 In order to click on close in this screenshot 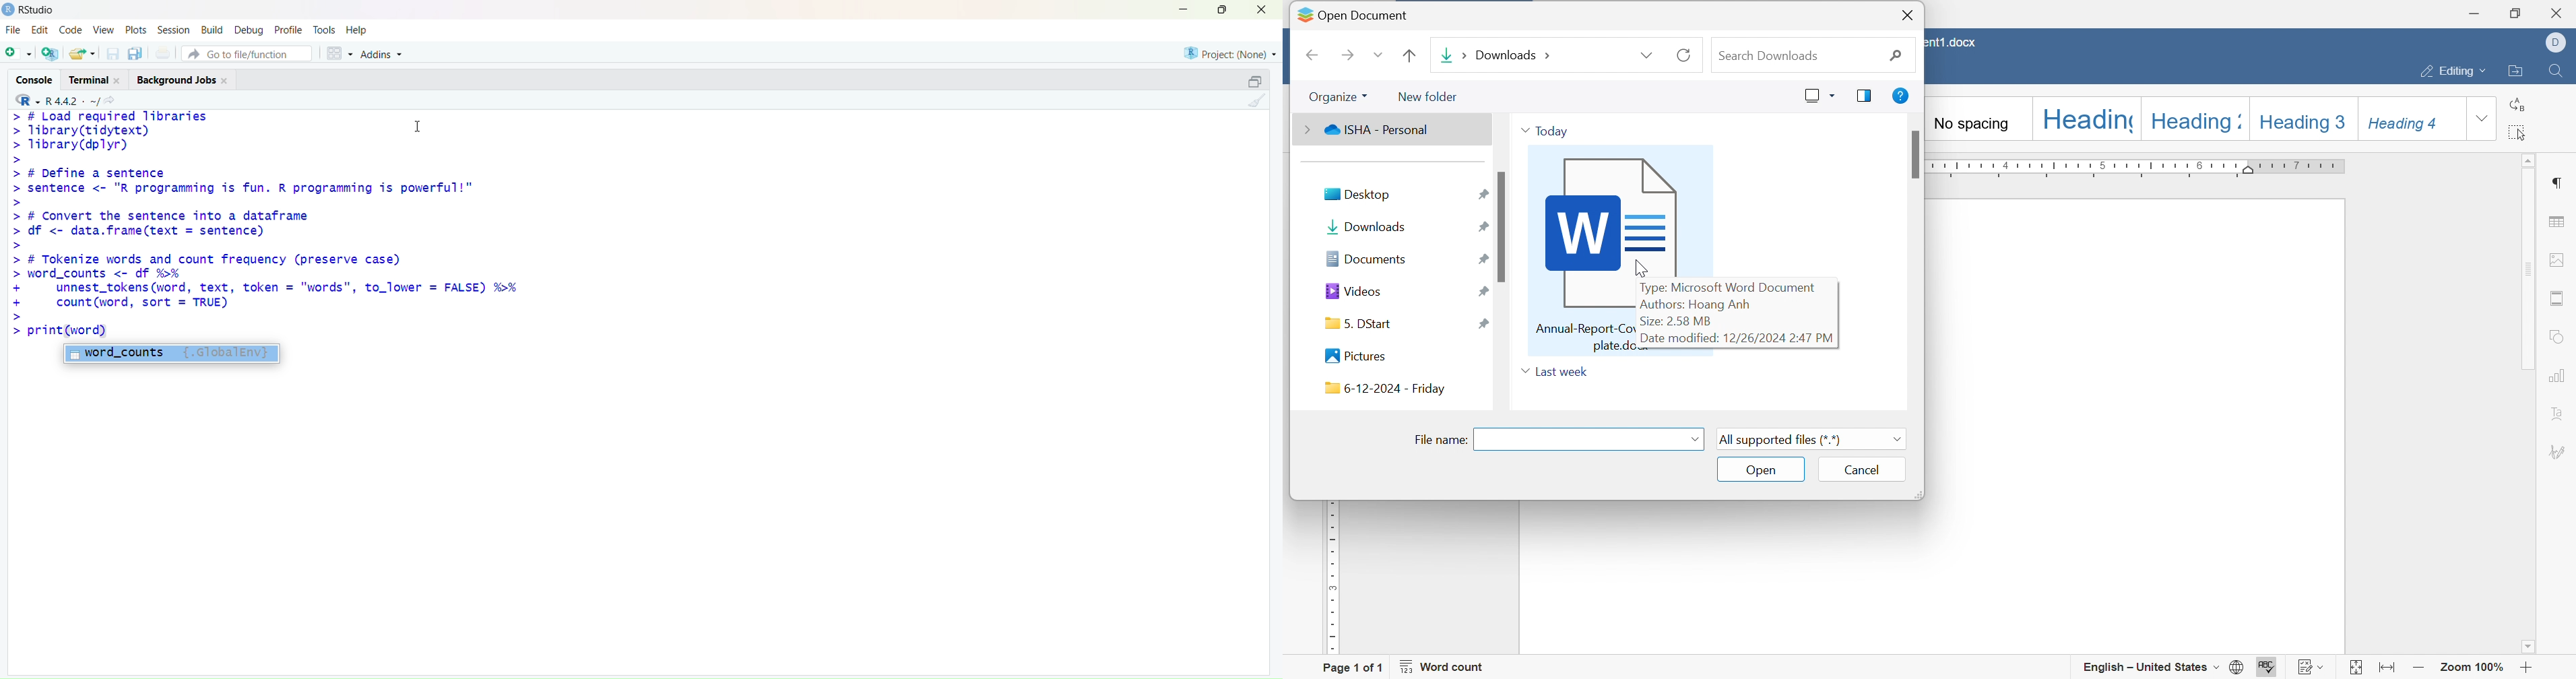, I will do `click(1262, 10)`.